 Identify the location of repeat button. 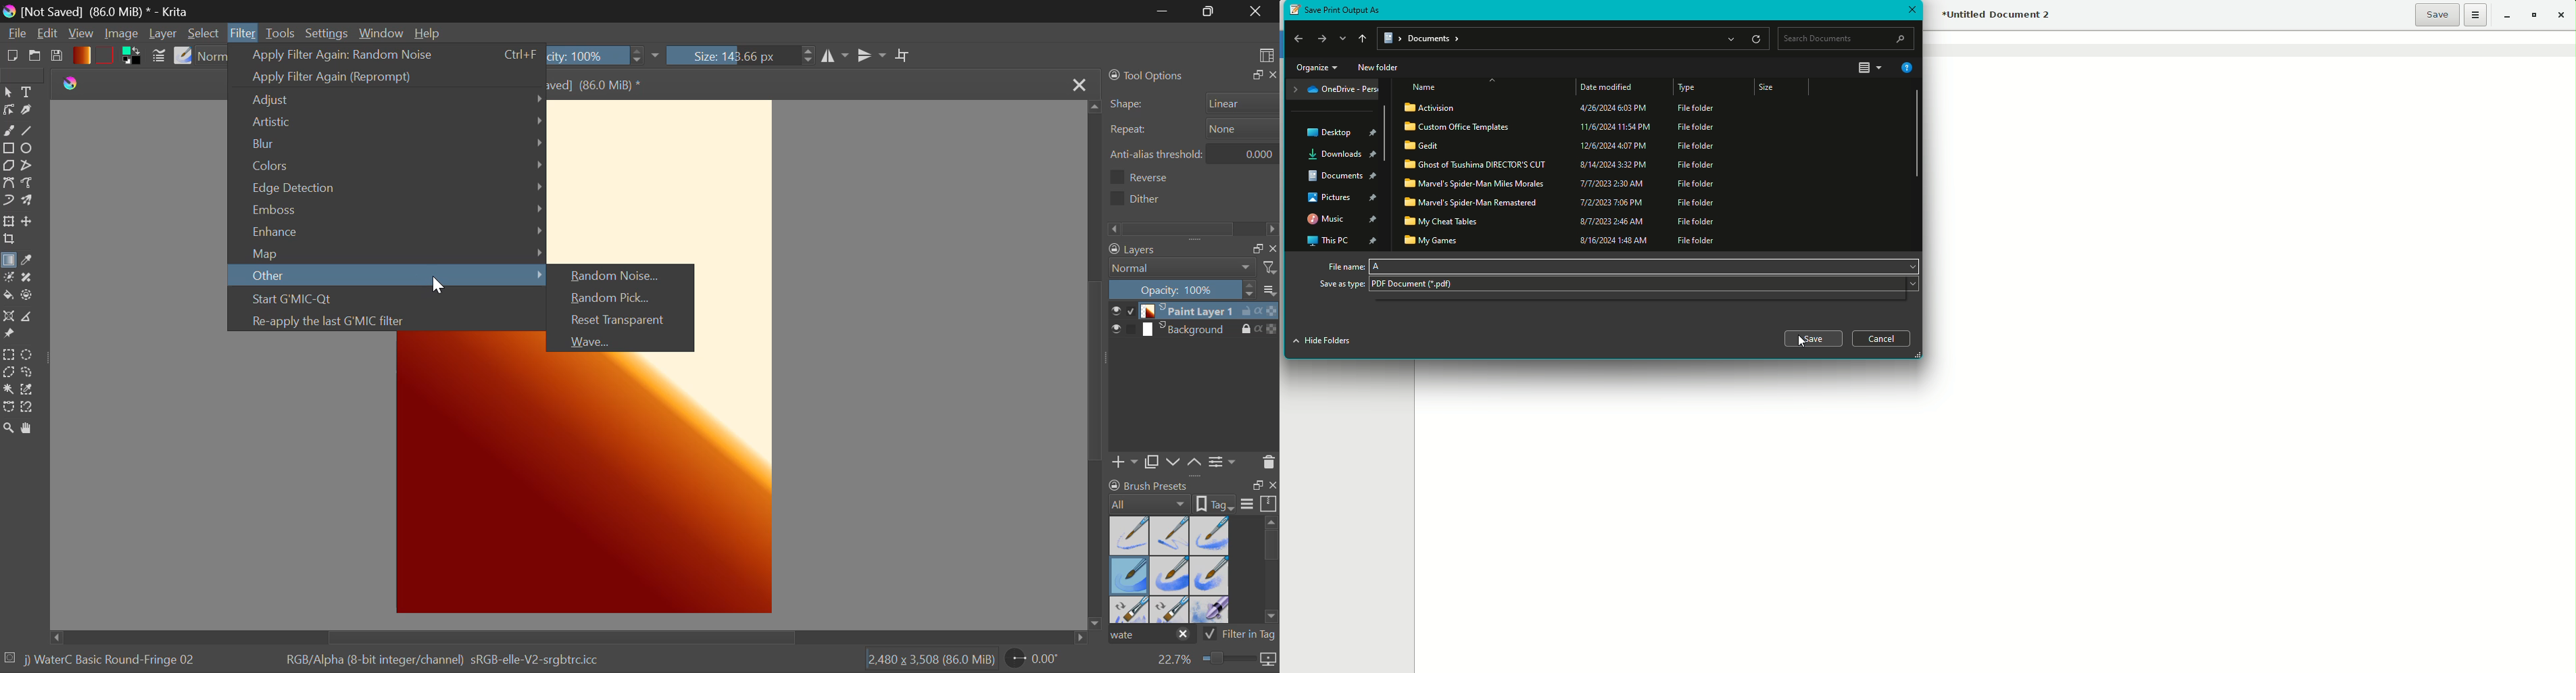
(1239, 129).